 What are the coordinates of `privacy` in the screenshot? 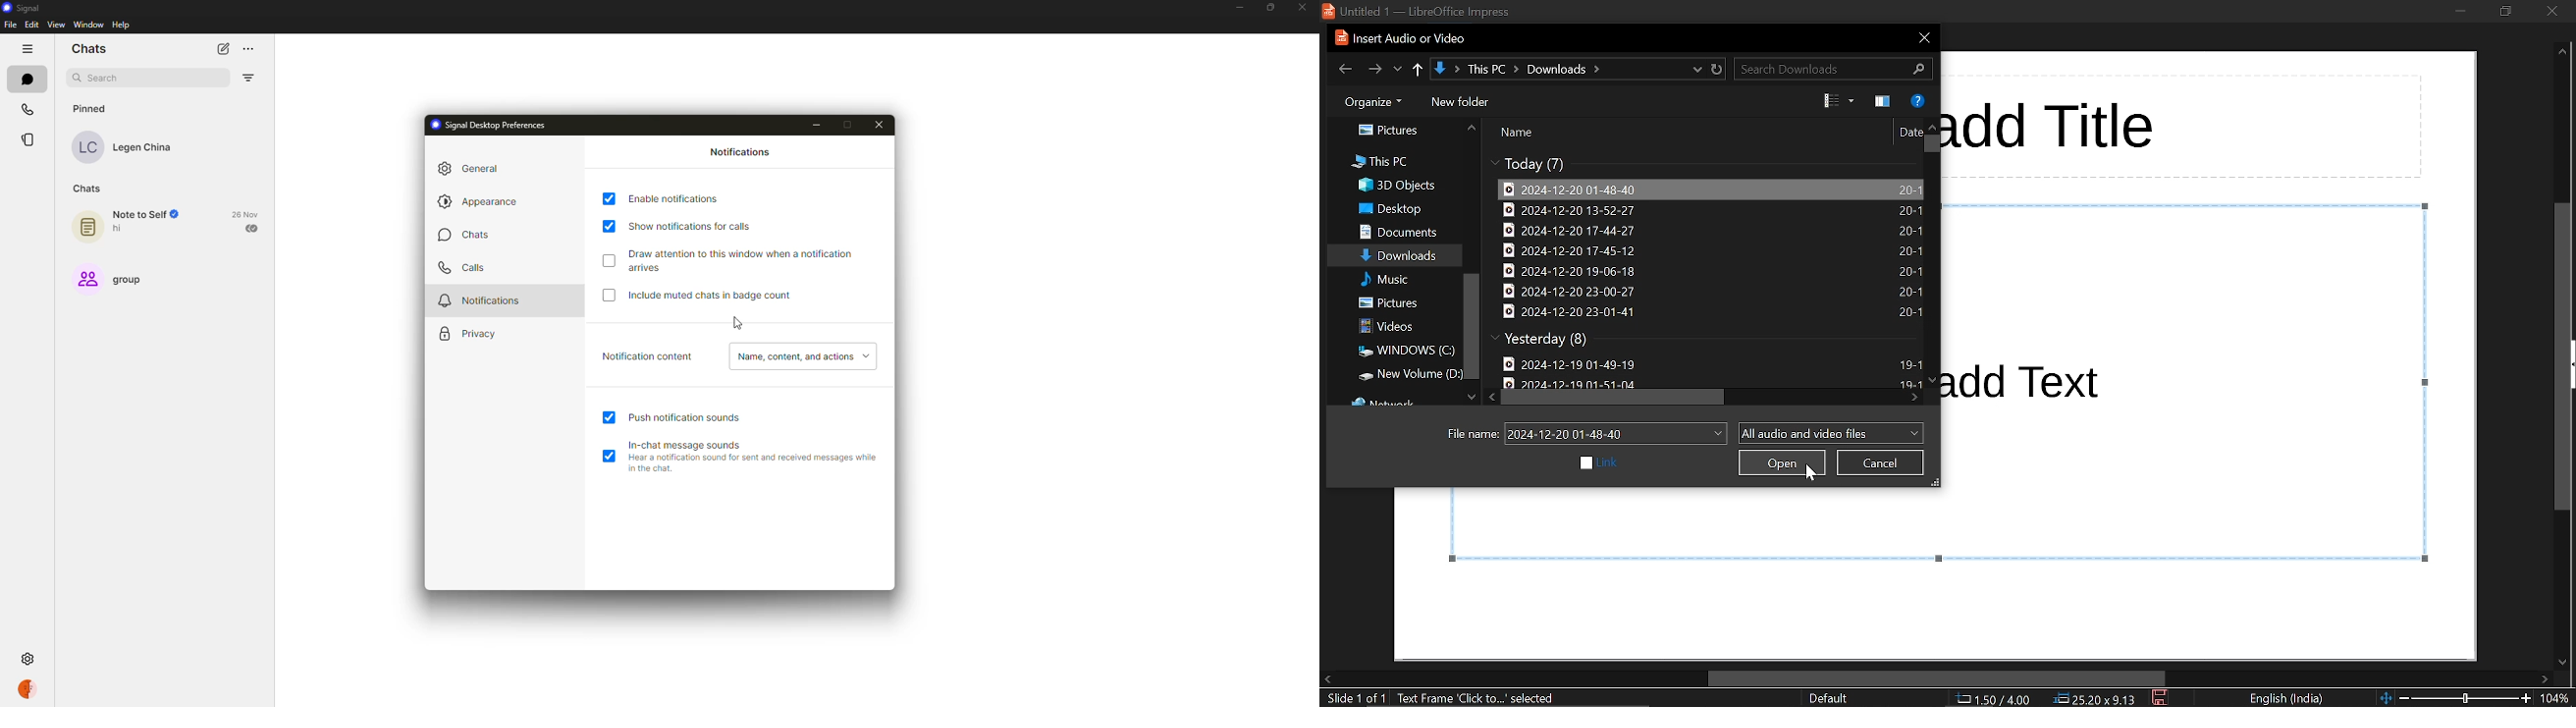 It's located at (474, 333).